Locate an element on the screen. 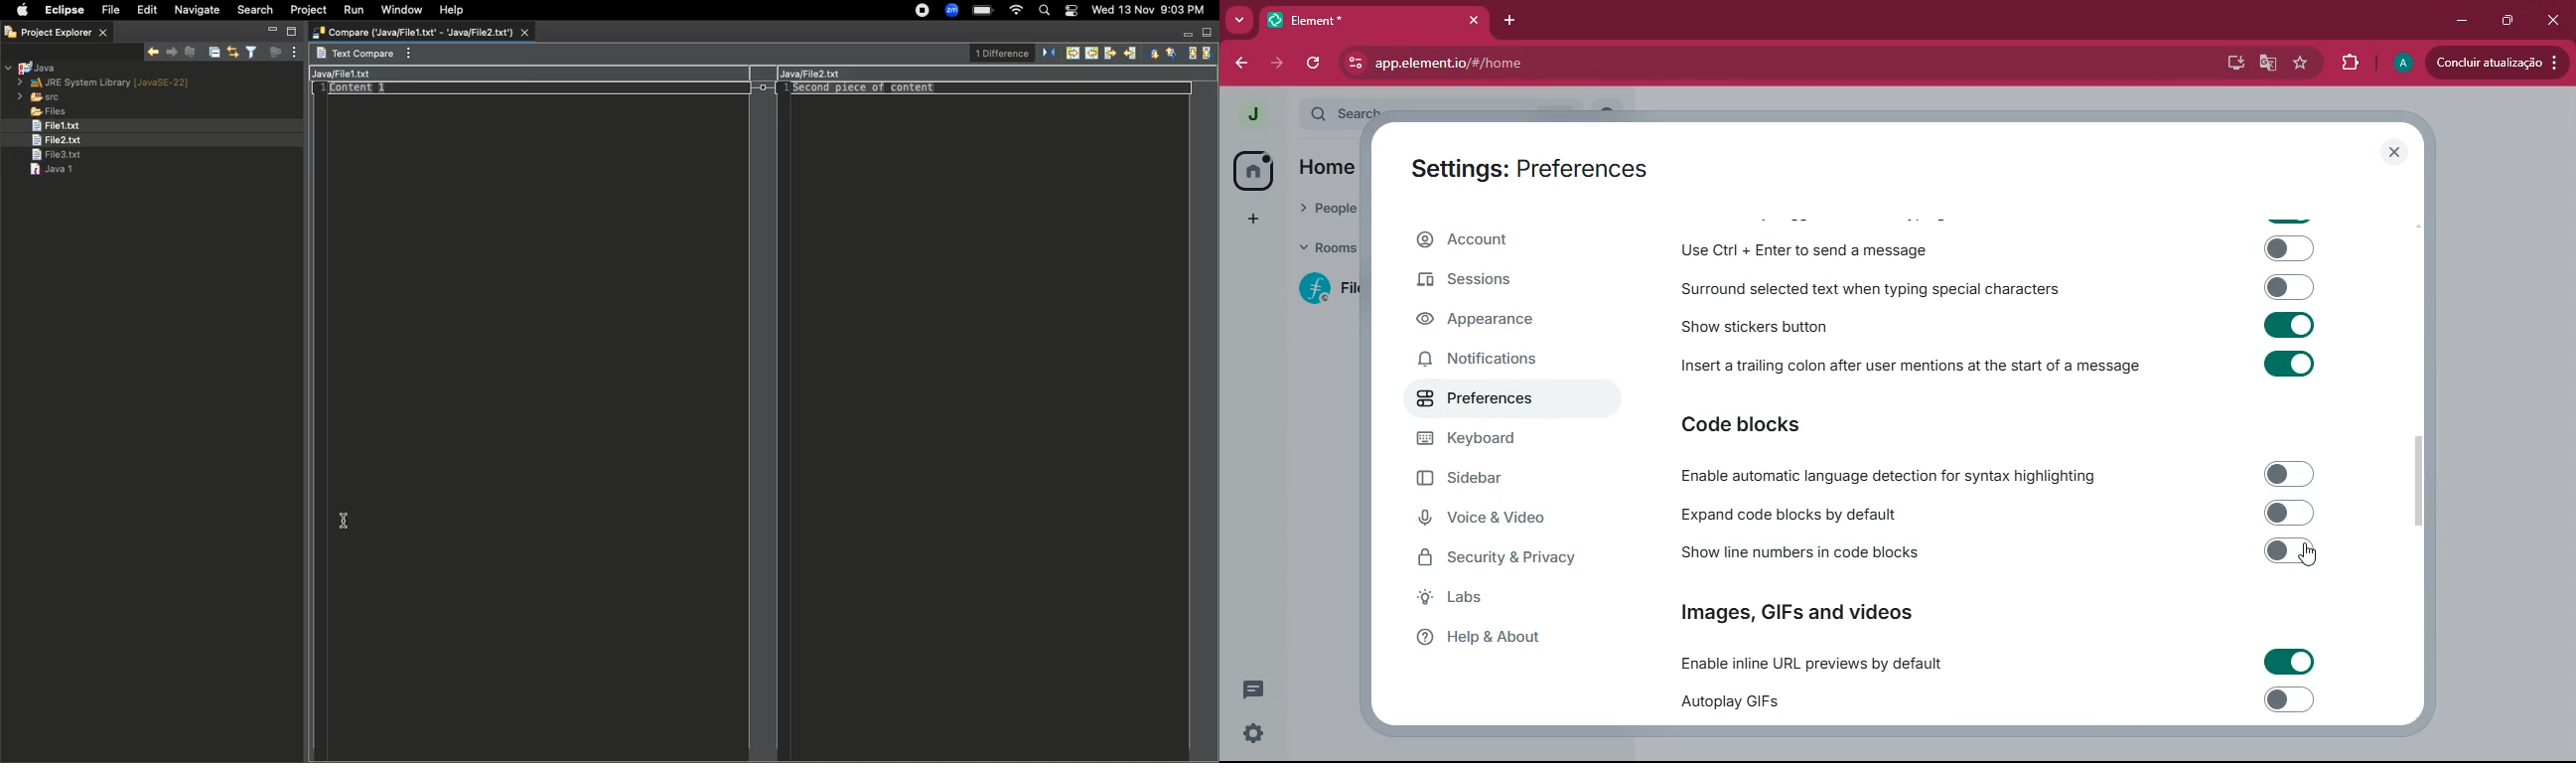  Search is located at coordinates (256, 9).